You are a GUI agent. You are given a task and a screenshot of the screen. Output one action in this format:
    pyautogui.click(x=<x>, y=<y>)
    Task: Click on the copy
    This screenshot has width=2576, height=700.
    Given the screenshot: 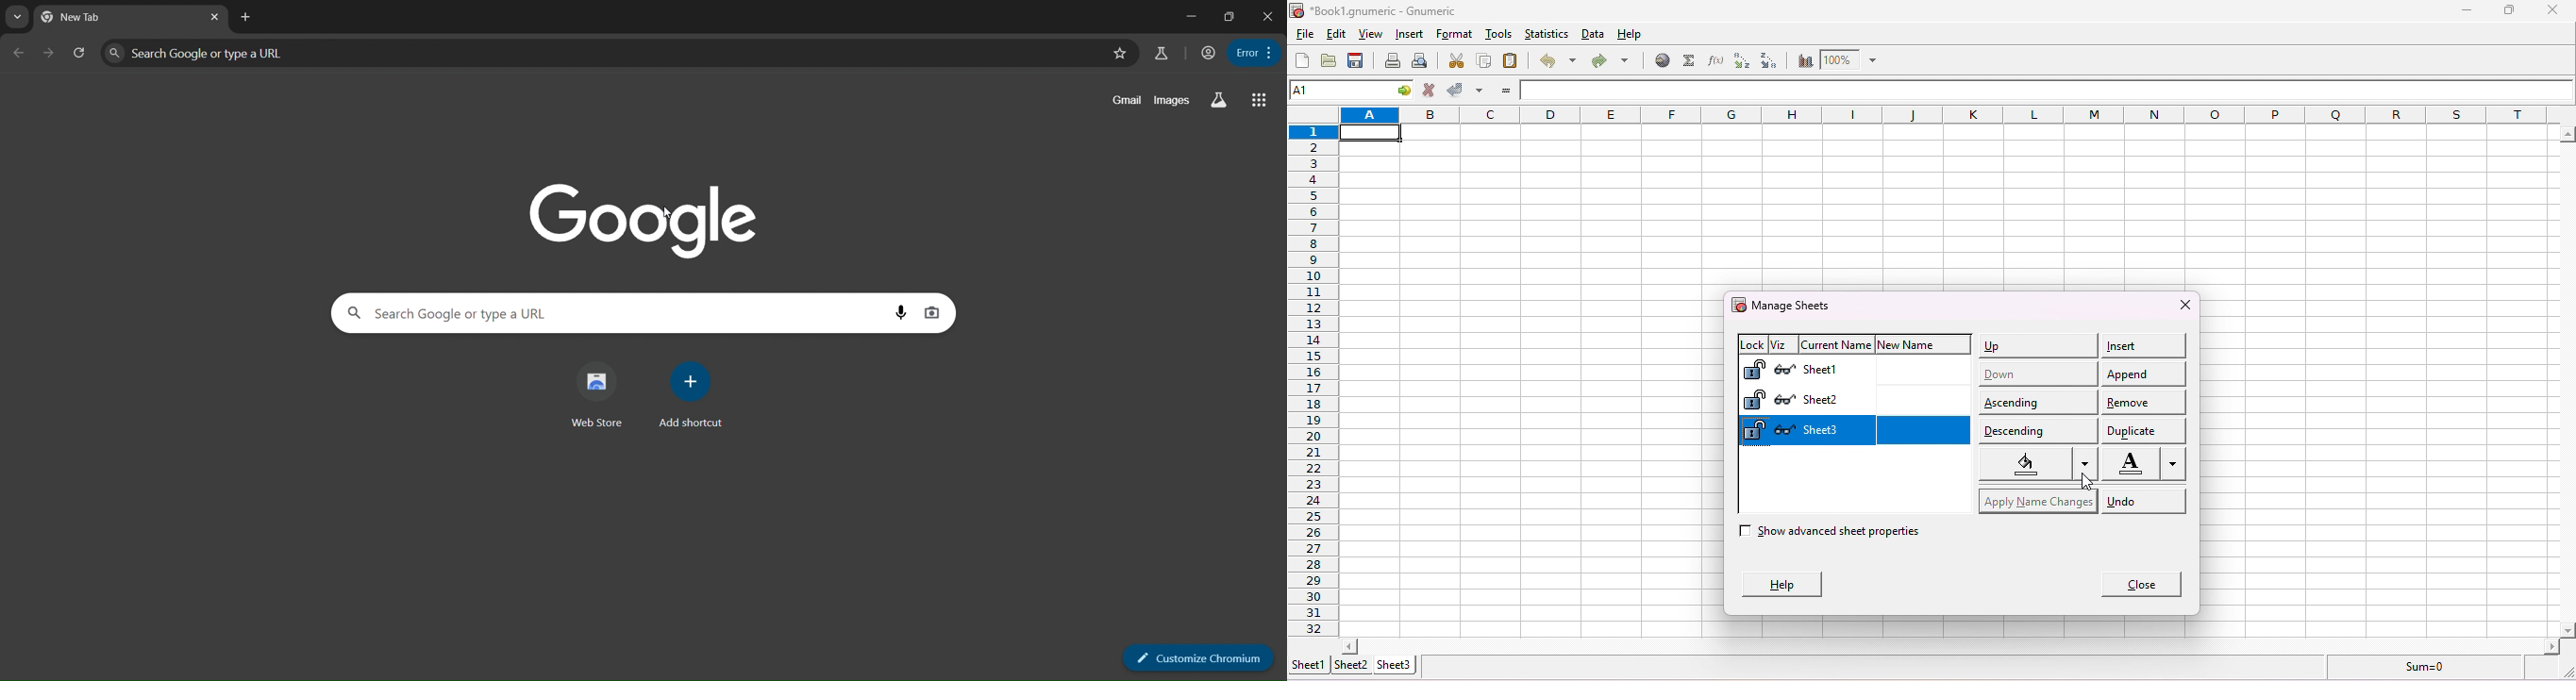 What is the action you would take?
    pyautogui.click(x=1480, y=62)
    